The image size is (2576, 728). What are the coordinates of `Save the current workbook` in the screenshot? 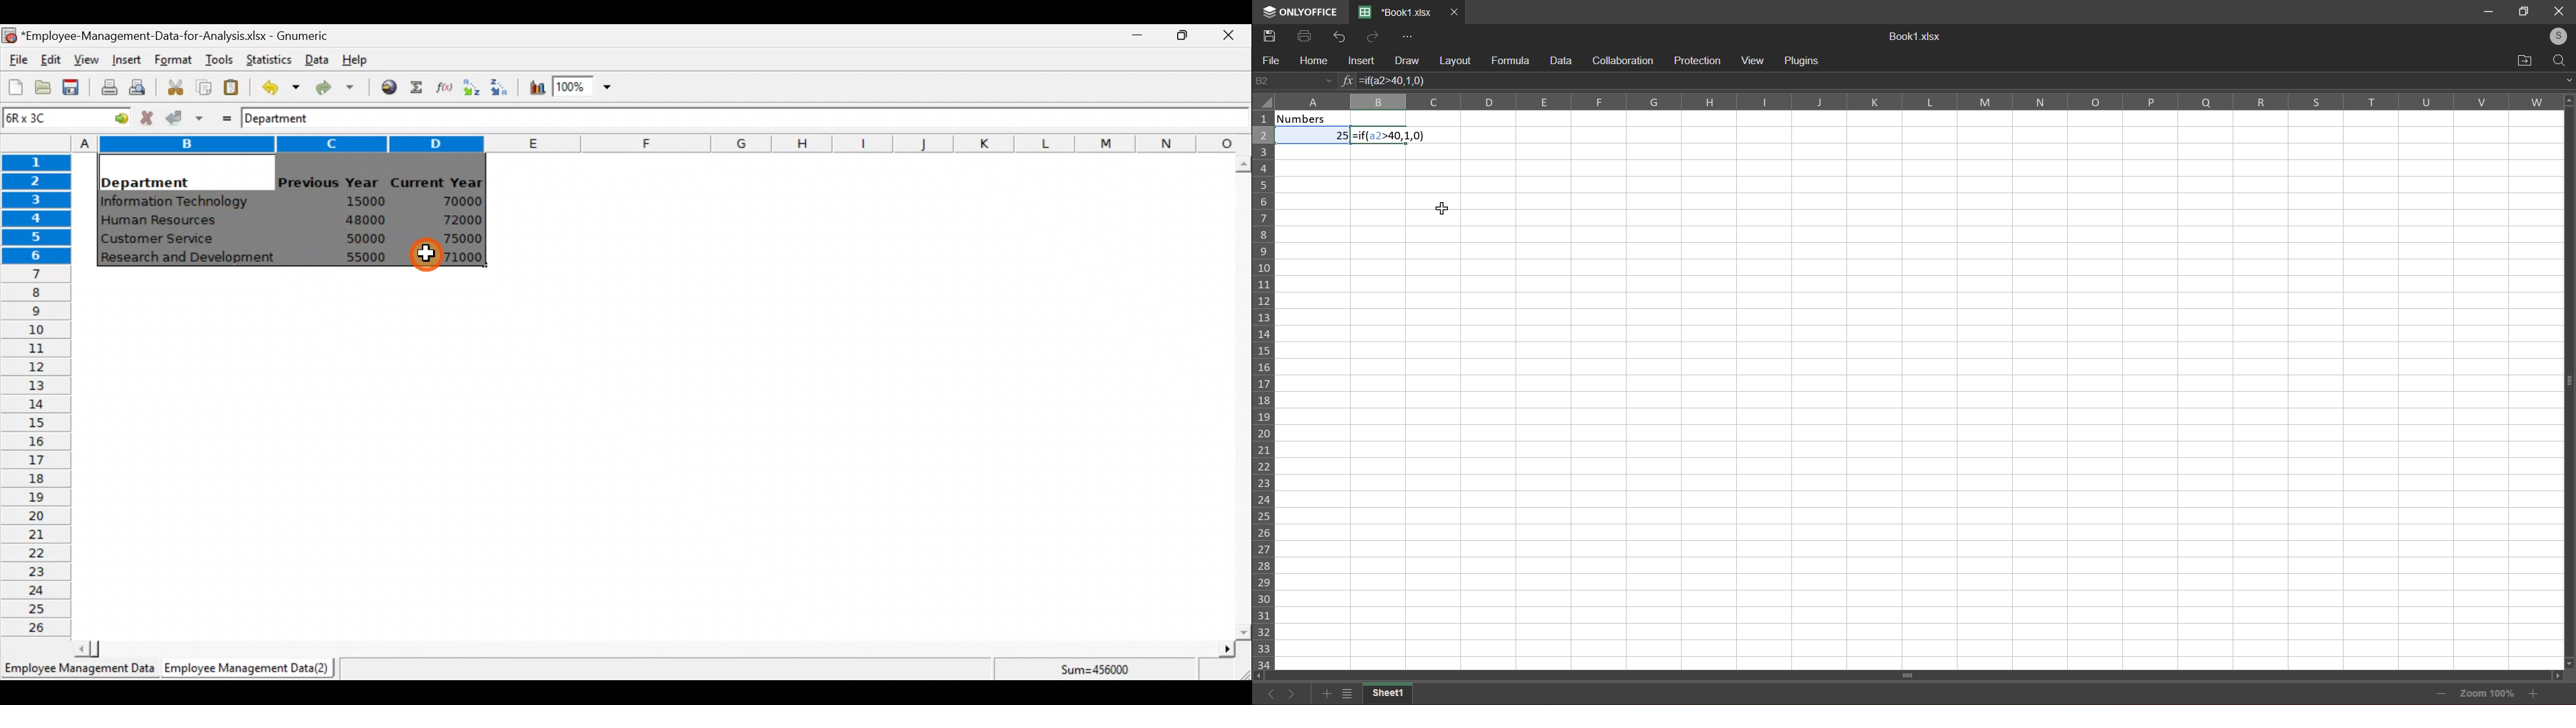 It's located at (75, 89).